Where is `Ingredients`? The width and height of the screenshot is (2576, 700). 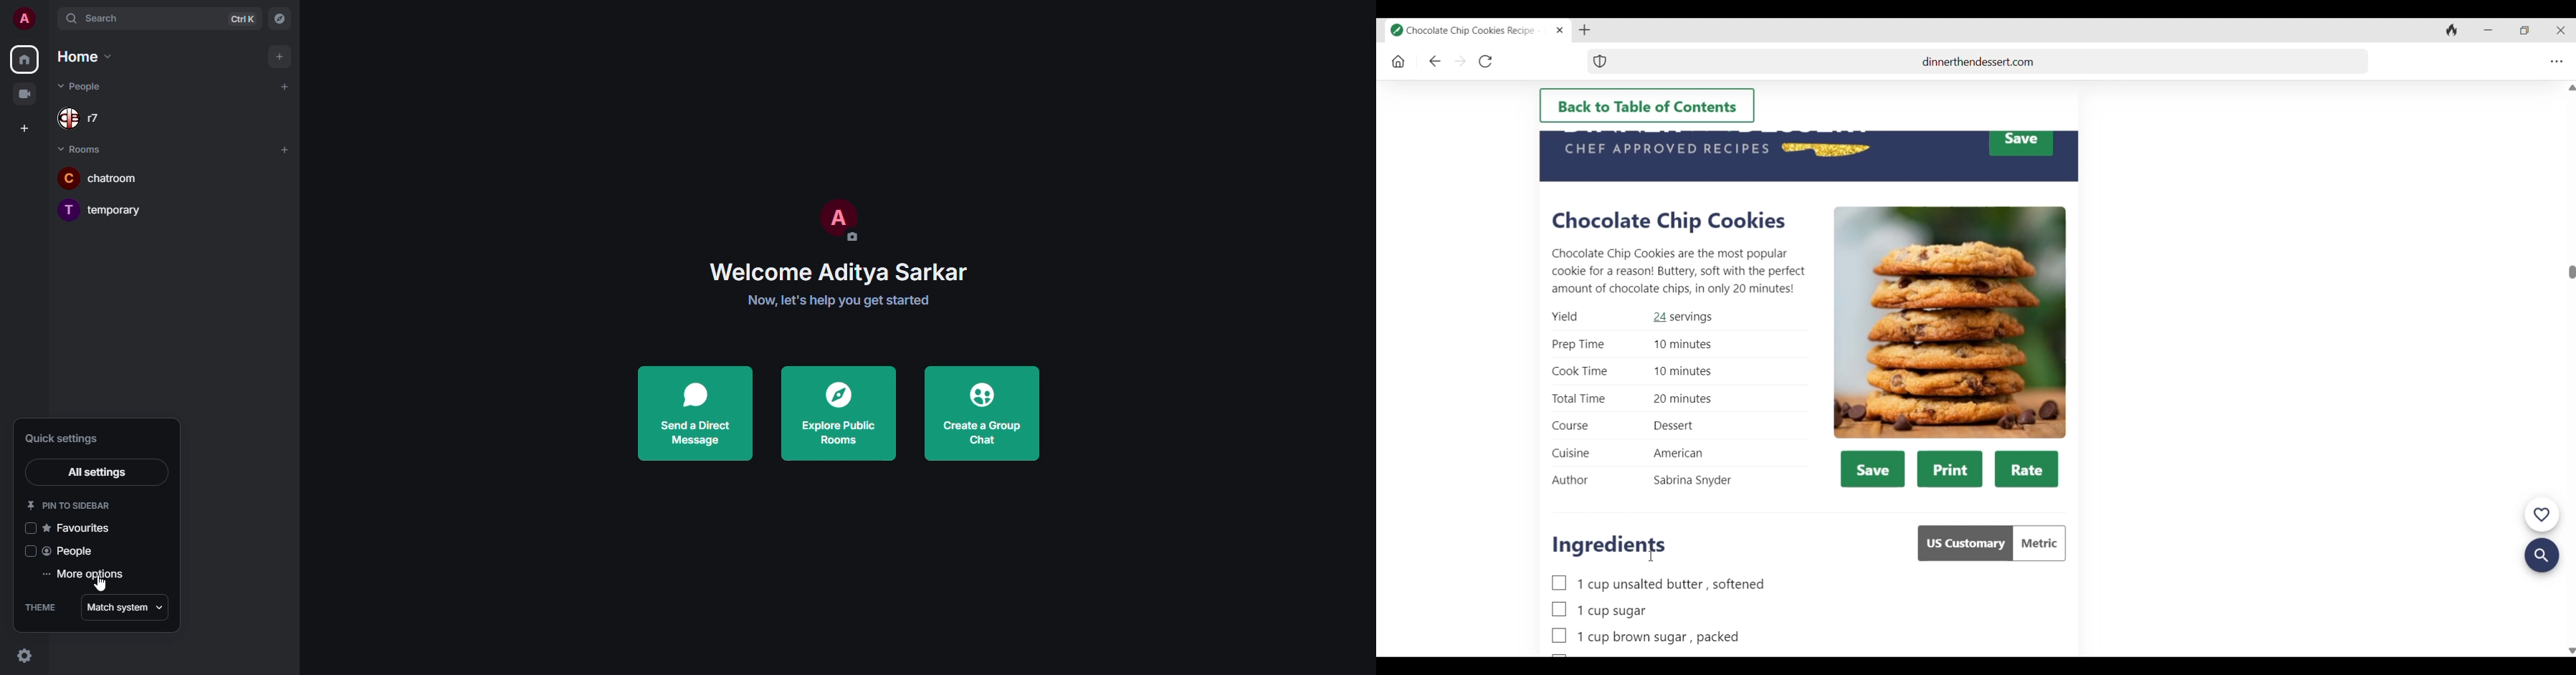
Ingredients is located at coordinates (1609, 546).